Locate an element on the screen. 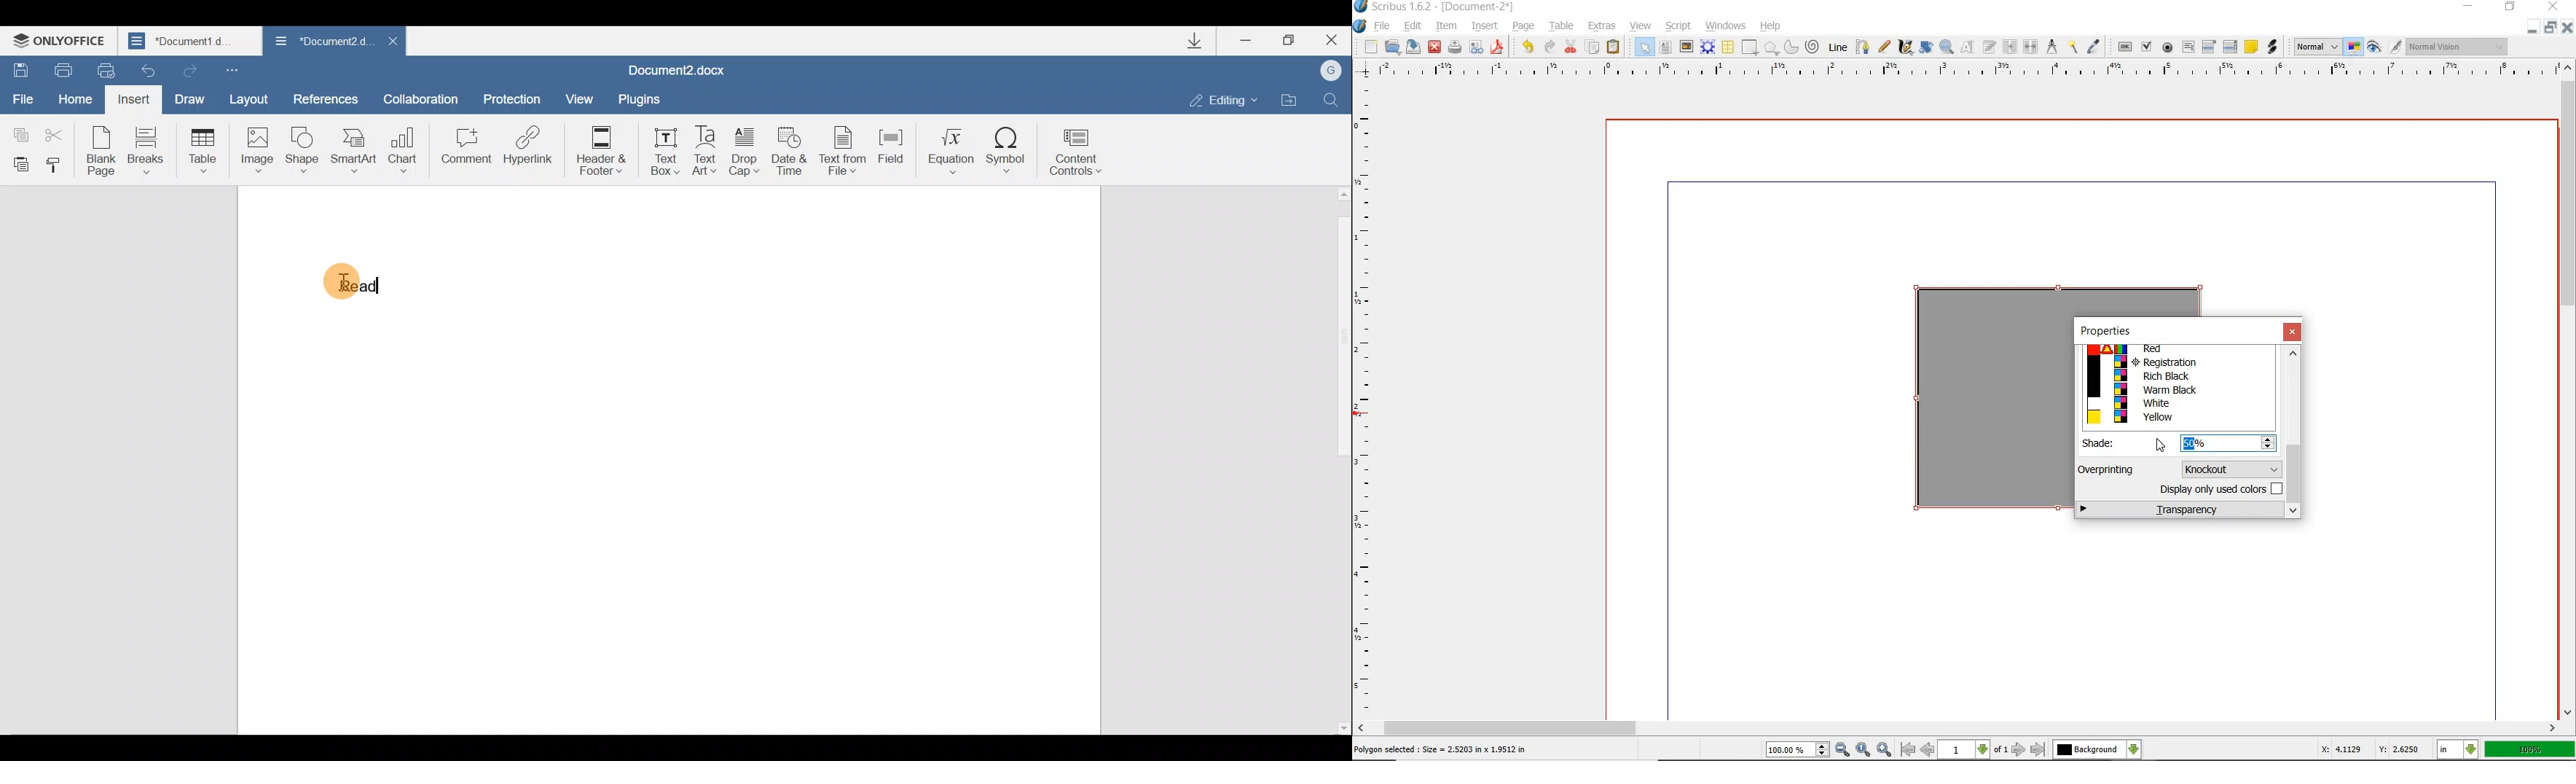 This screenshot has height=784, width=2576. Customize quick access toolbar is located at coordinates (231, 70).